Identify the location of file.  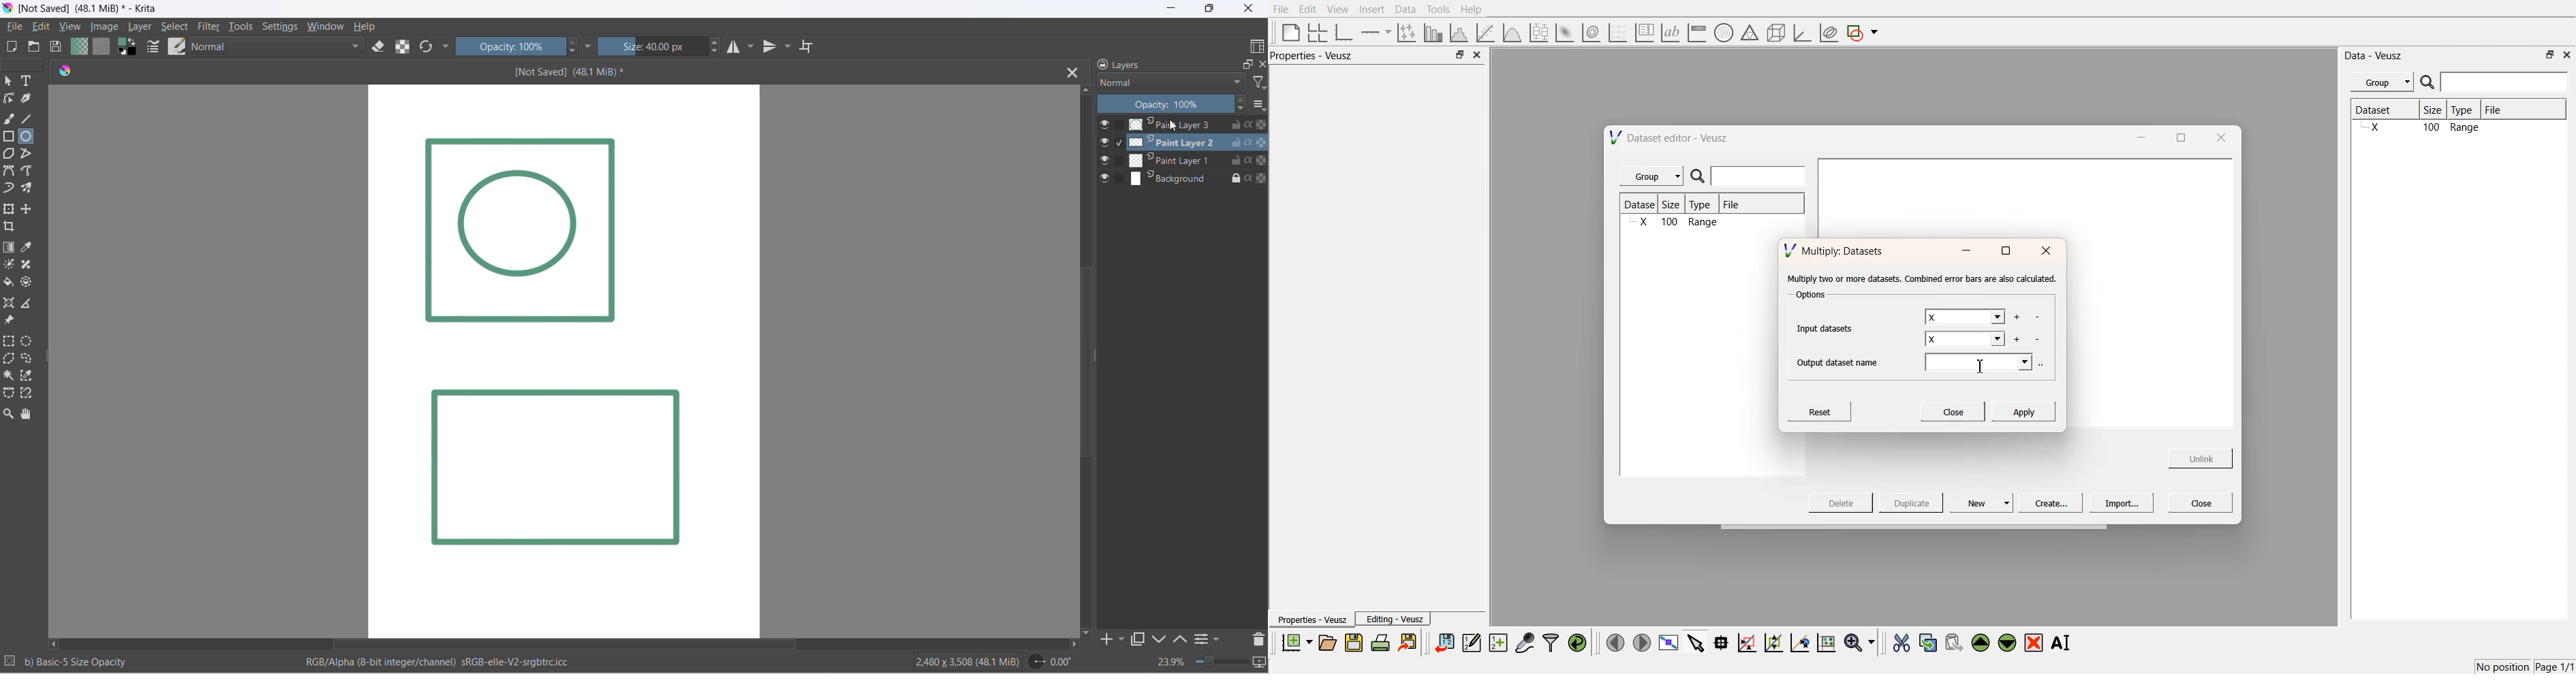
(15, 28).